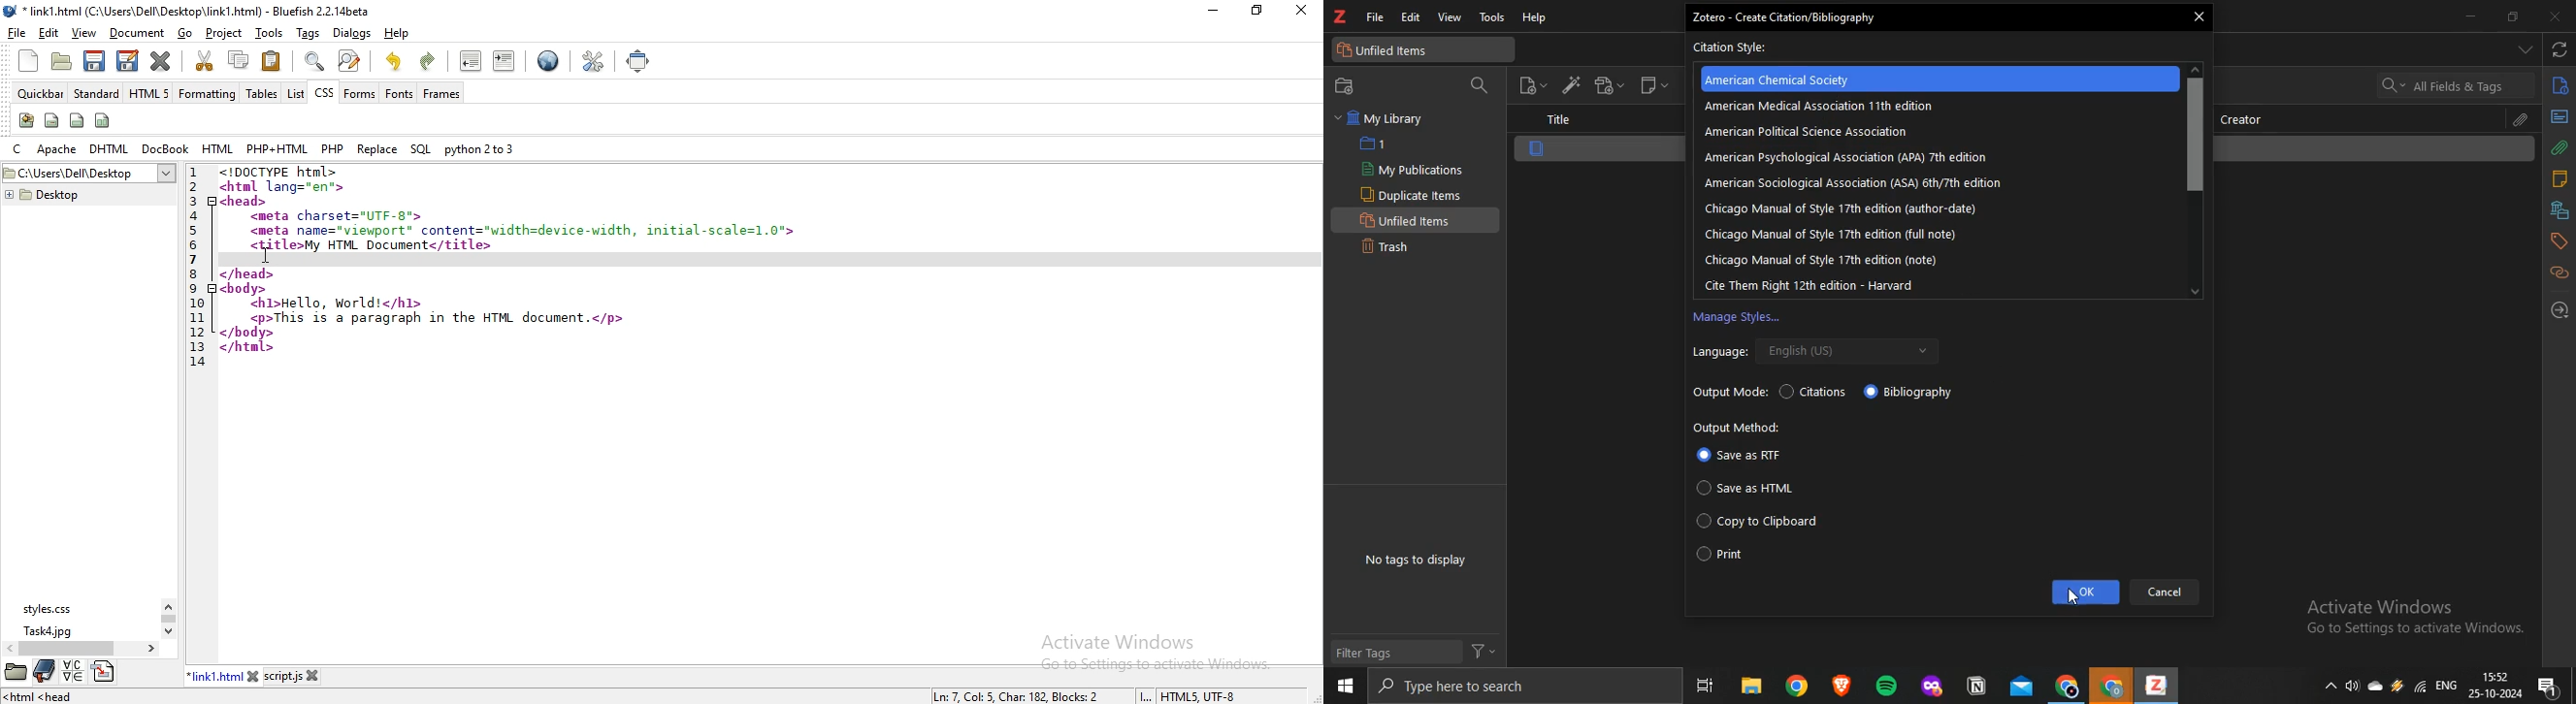  Describe the element at coordinates (322, 92) in the screenshot. I see `css` at that location.